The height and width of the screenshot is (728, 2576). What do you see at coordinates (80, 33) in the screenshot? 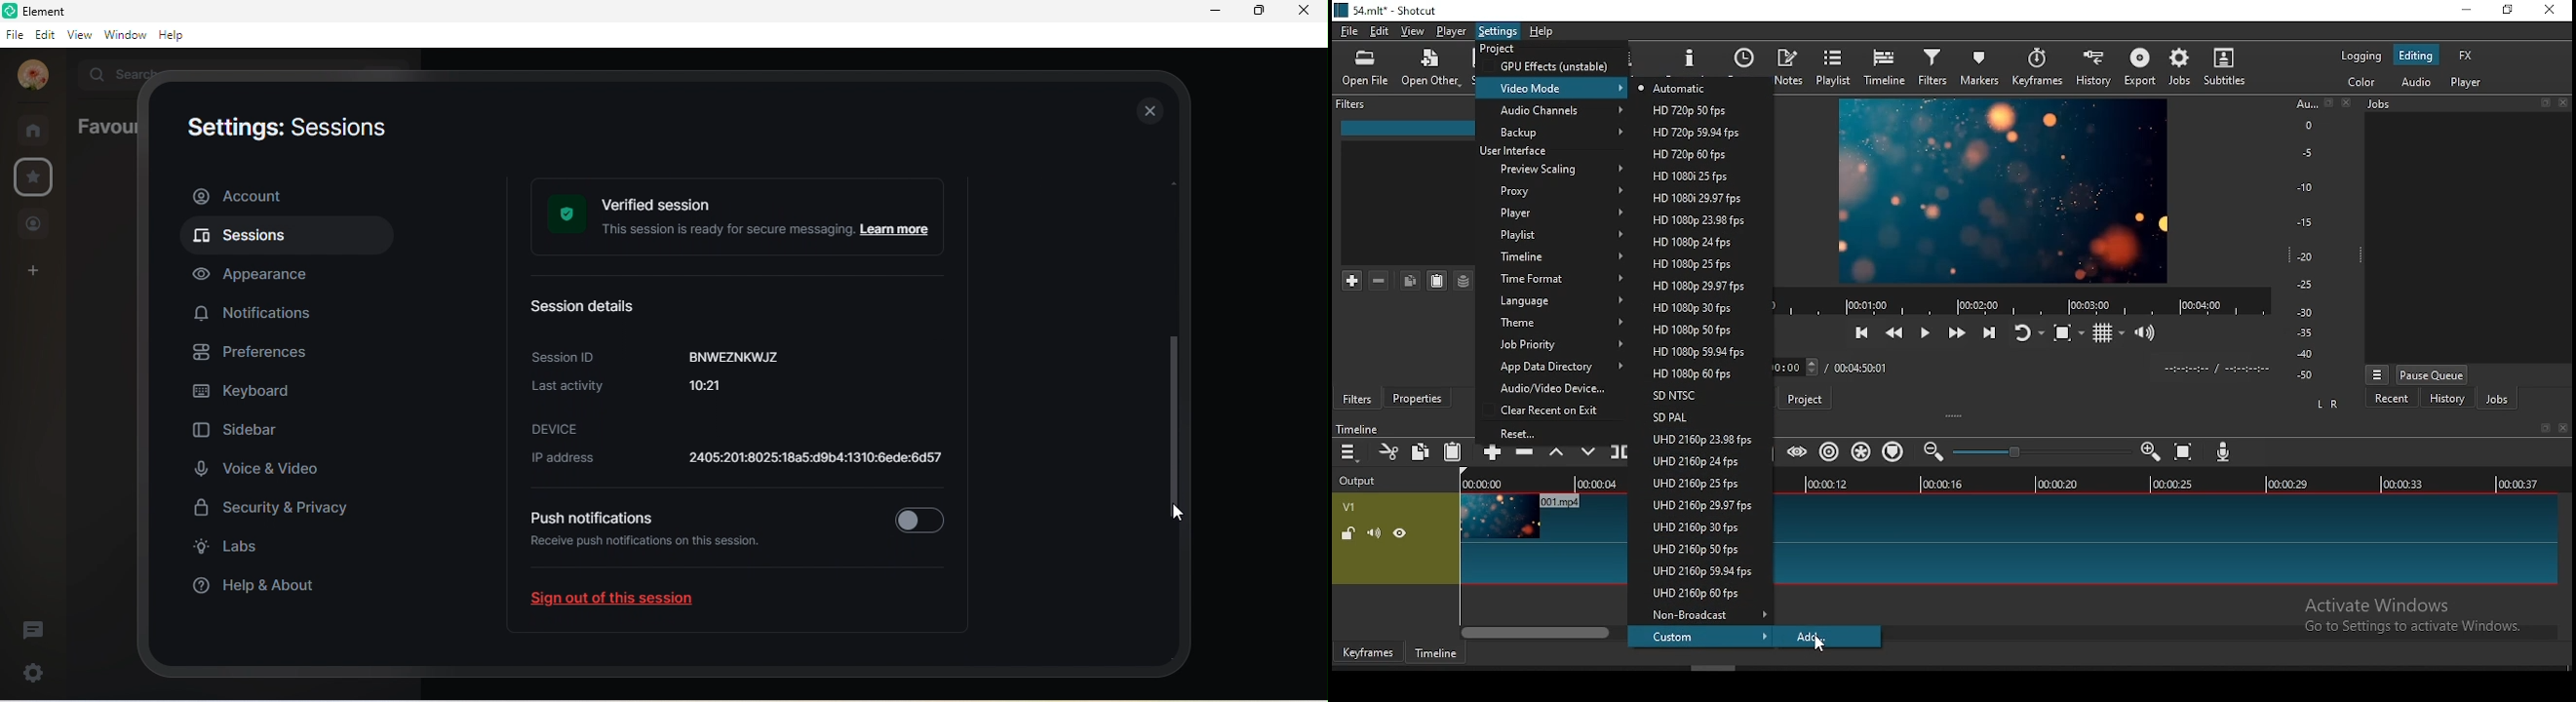
I see `view` at bounding box center [80, 33].